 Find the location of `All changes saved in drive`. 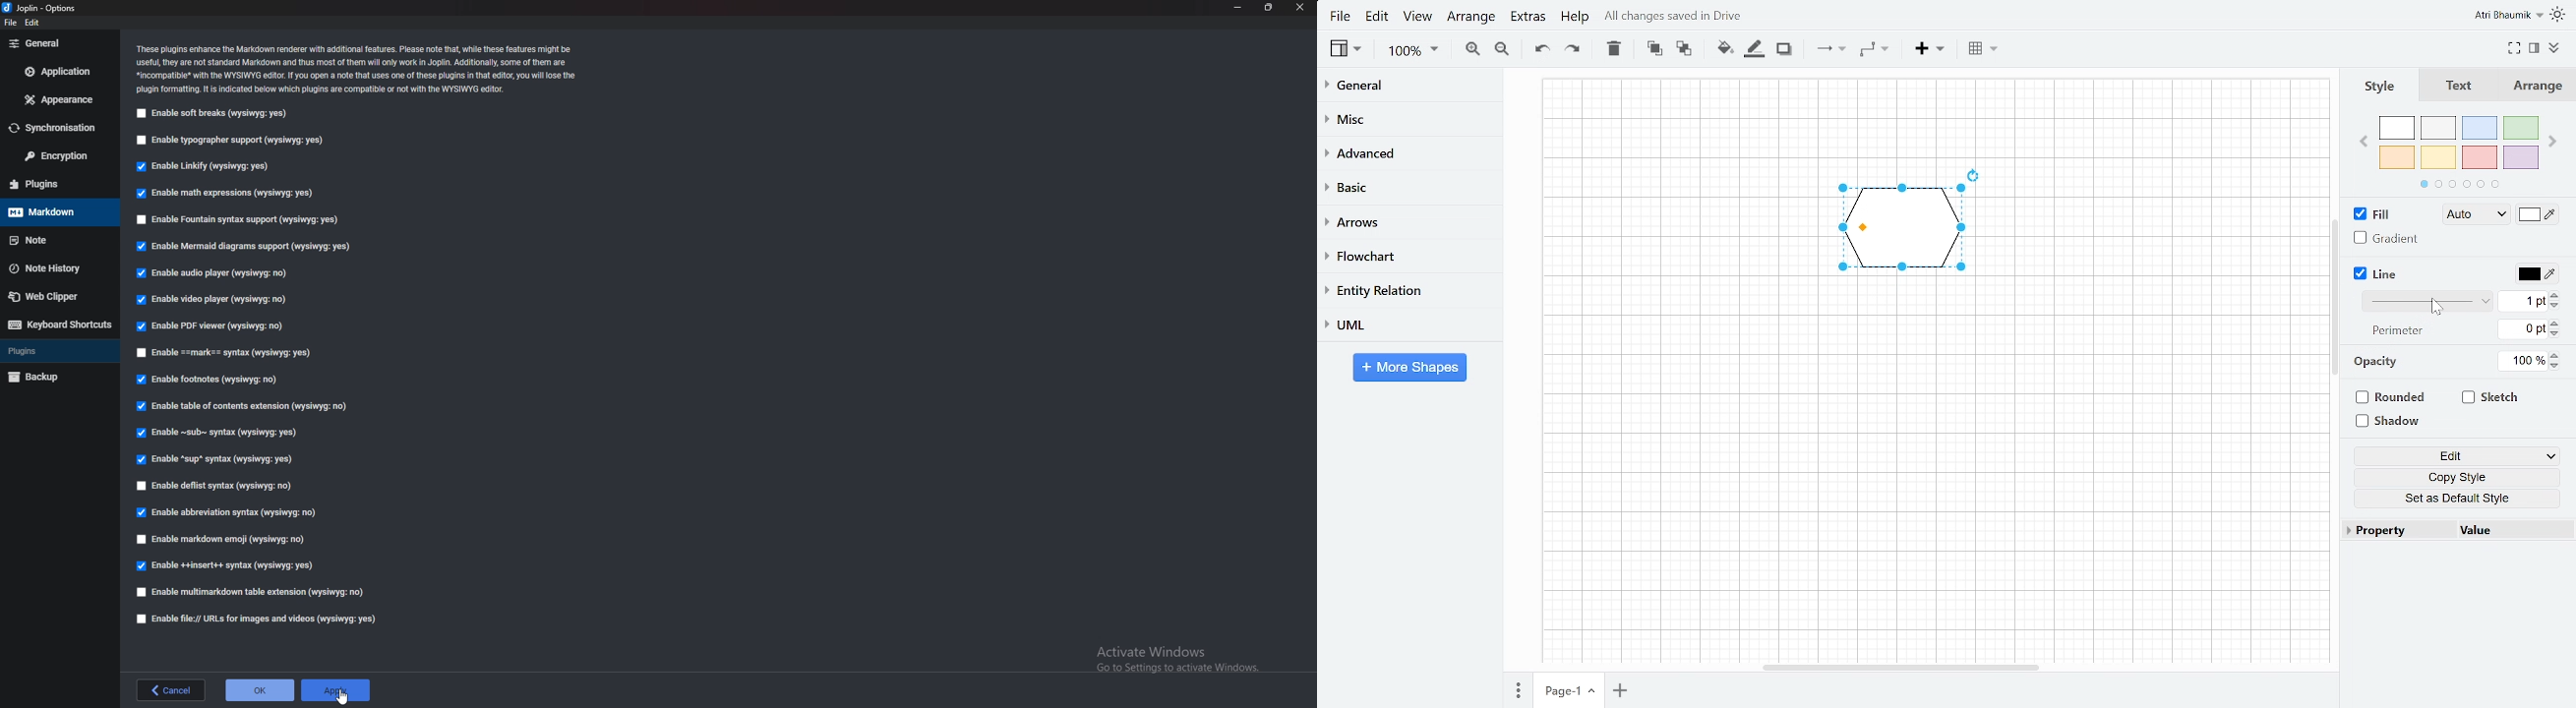

All changes saved in drive is located at coordinates (1675, 16).